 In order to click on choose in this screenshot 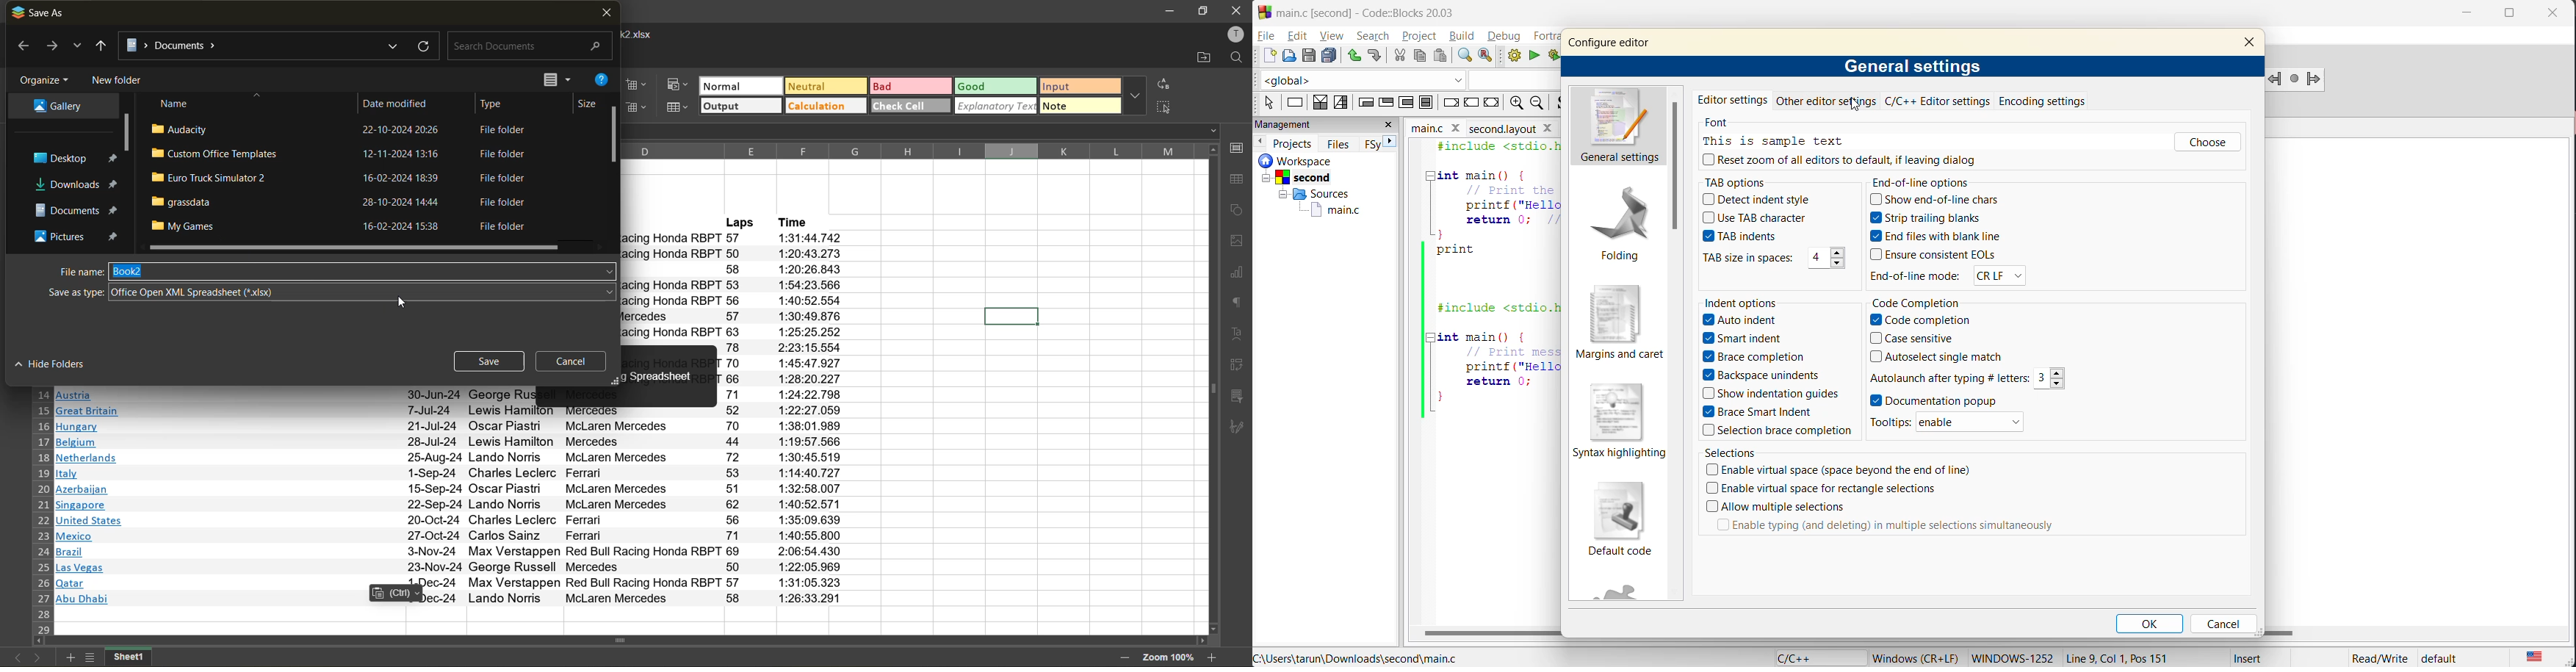, I will do `click(2205, 142)`.